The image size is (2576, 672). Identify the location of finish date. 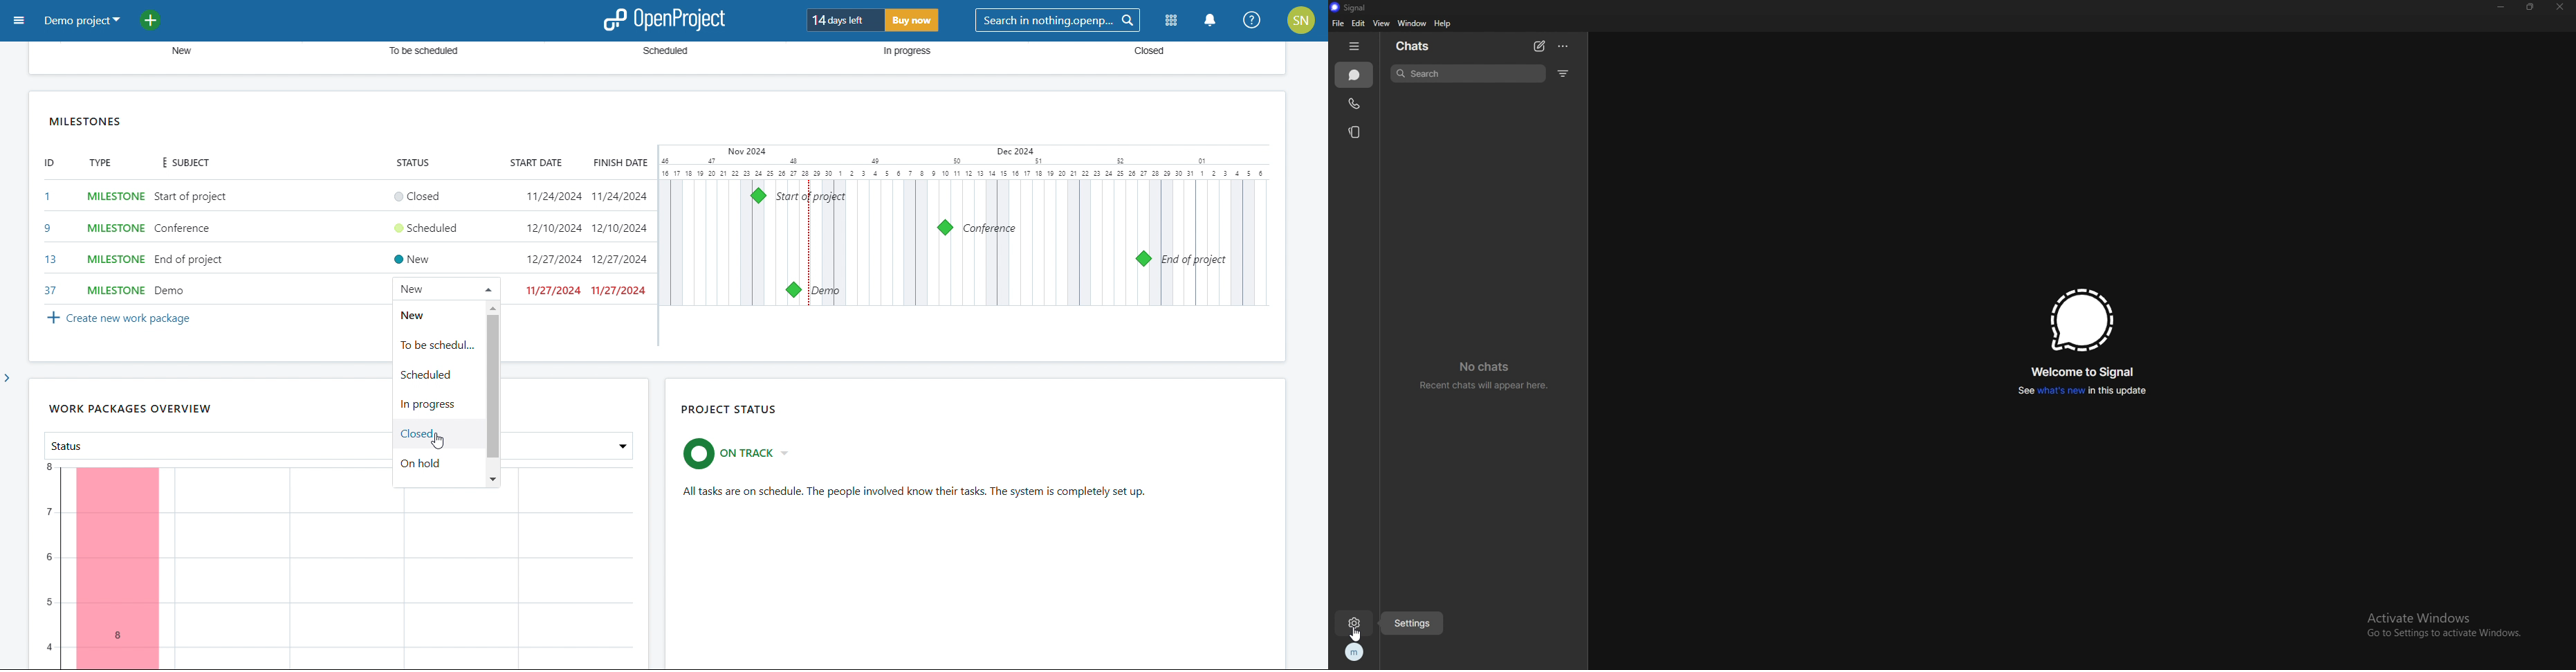
(618, 163).